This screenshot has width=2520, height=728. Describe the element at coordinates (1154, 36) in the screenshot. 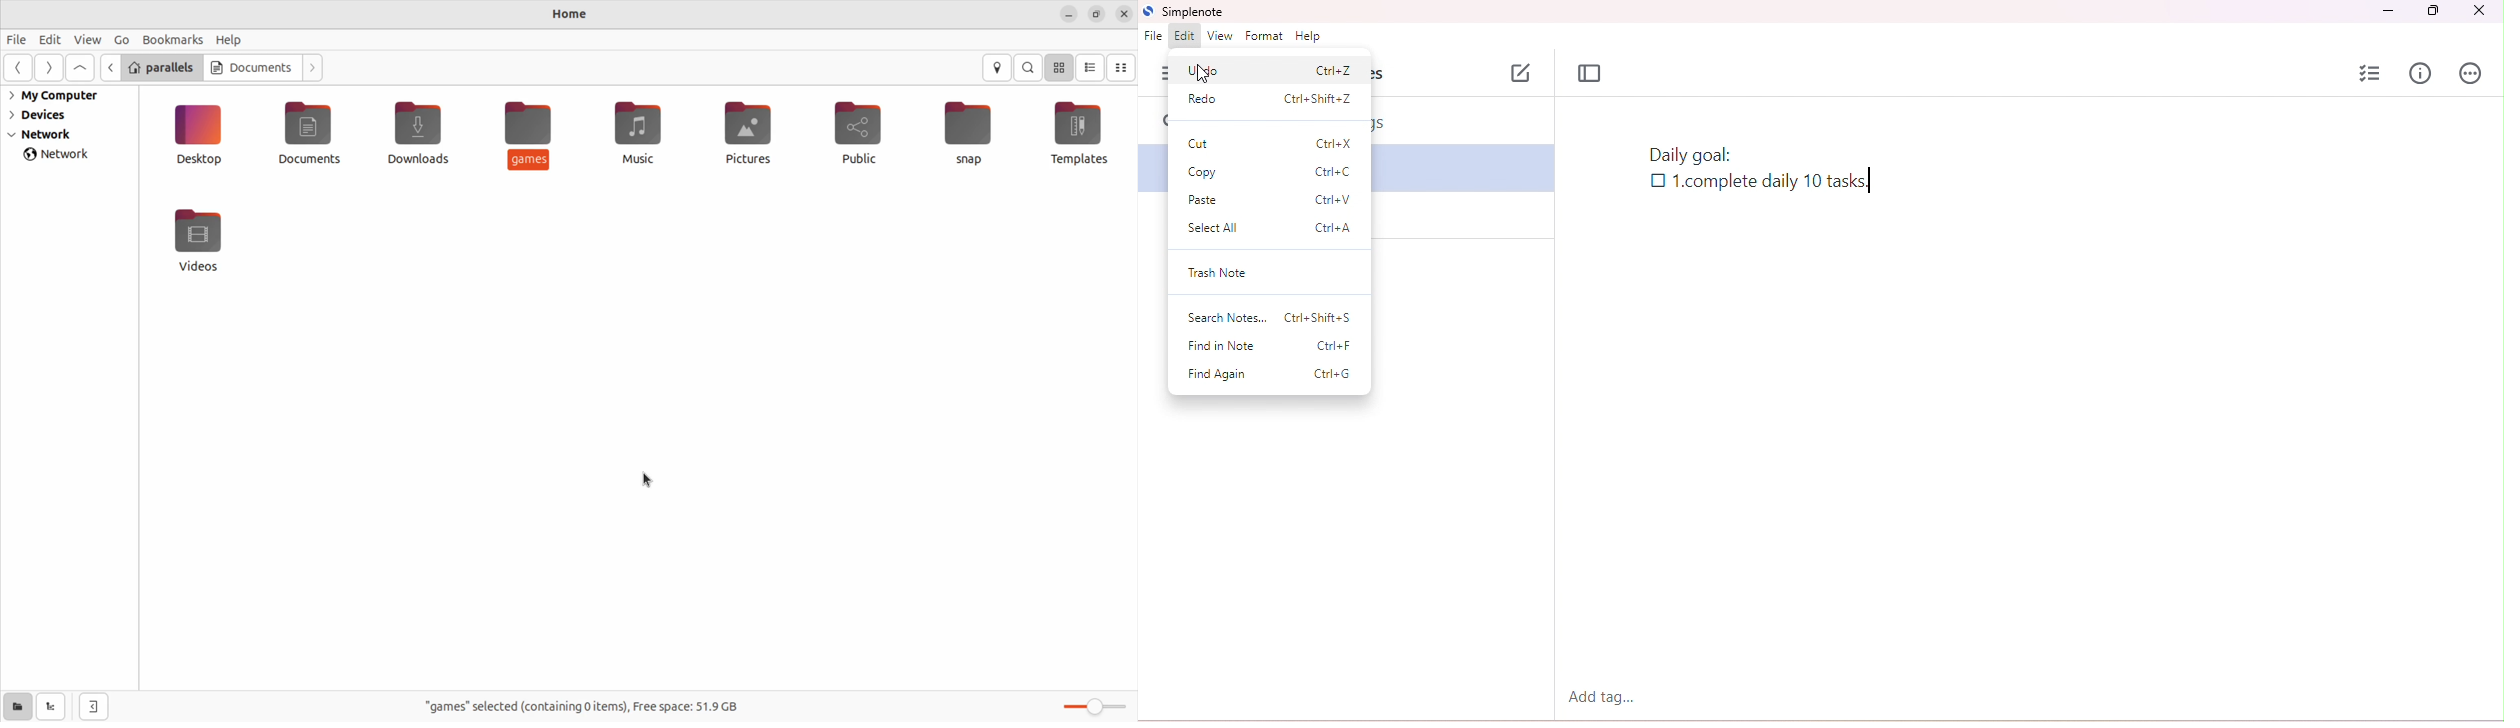

I see `file` at that location.